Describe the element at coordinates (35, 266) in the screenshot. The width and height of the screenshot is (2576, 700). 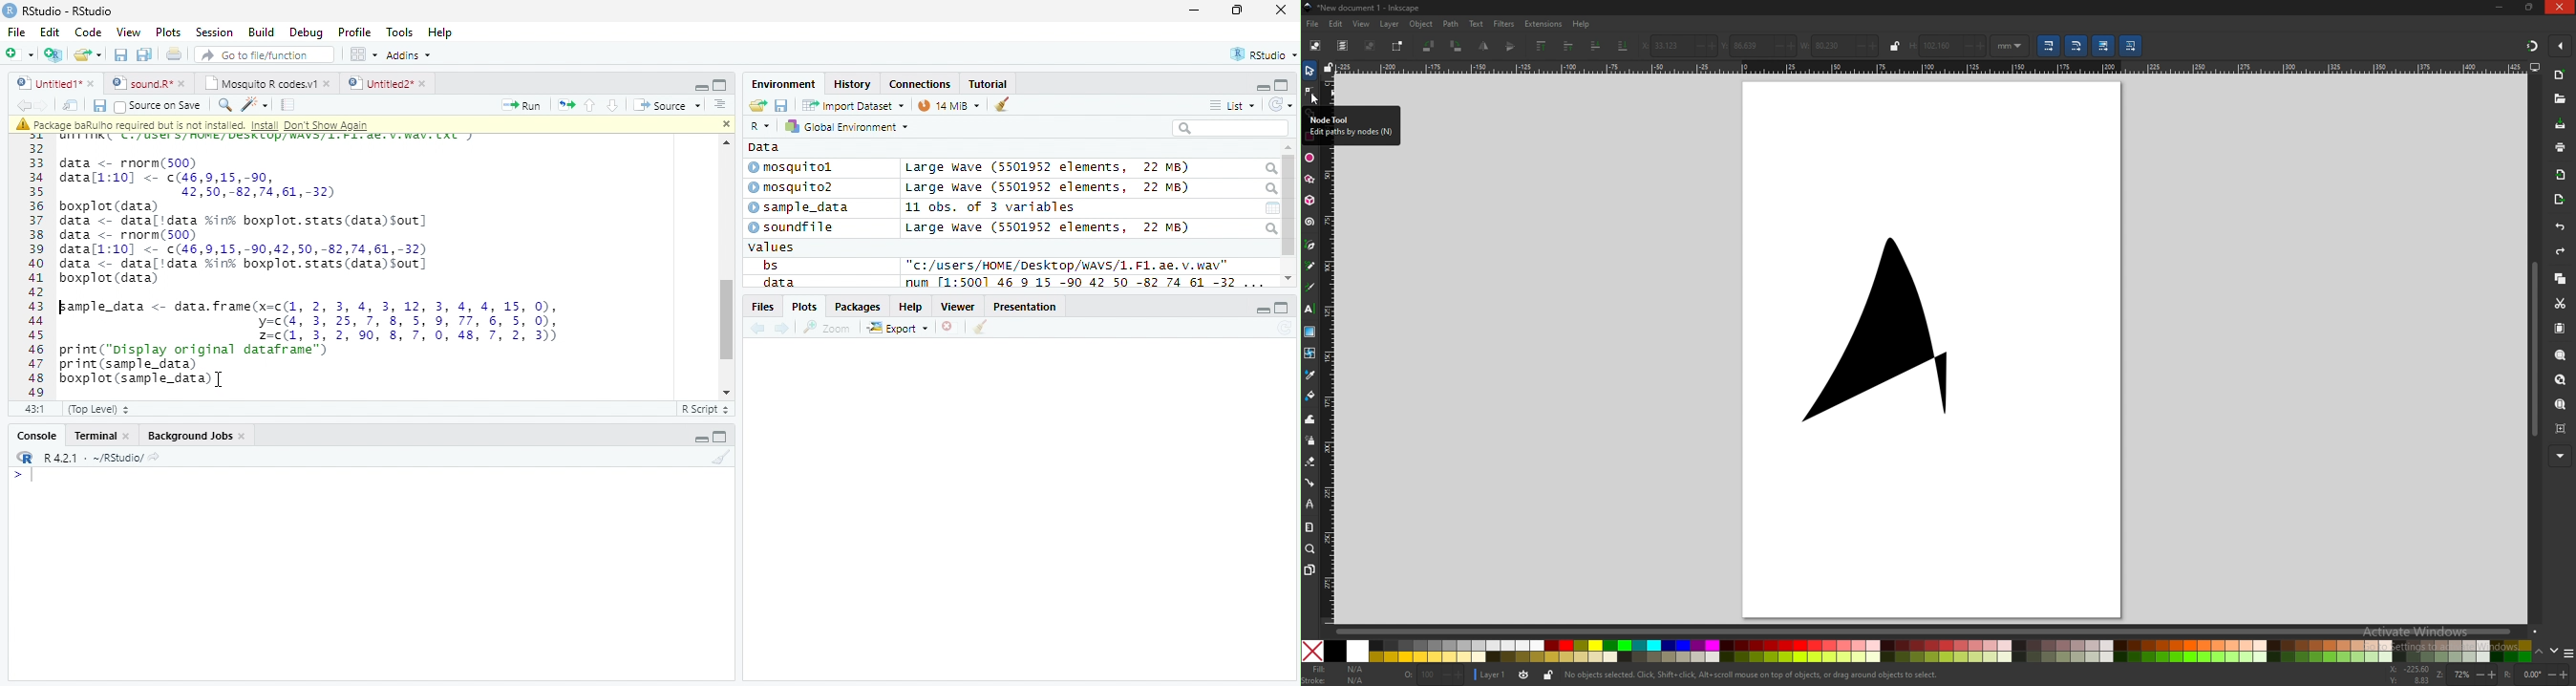
I see `Numbering line` at that location.